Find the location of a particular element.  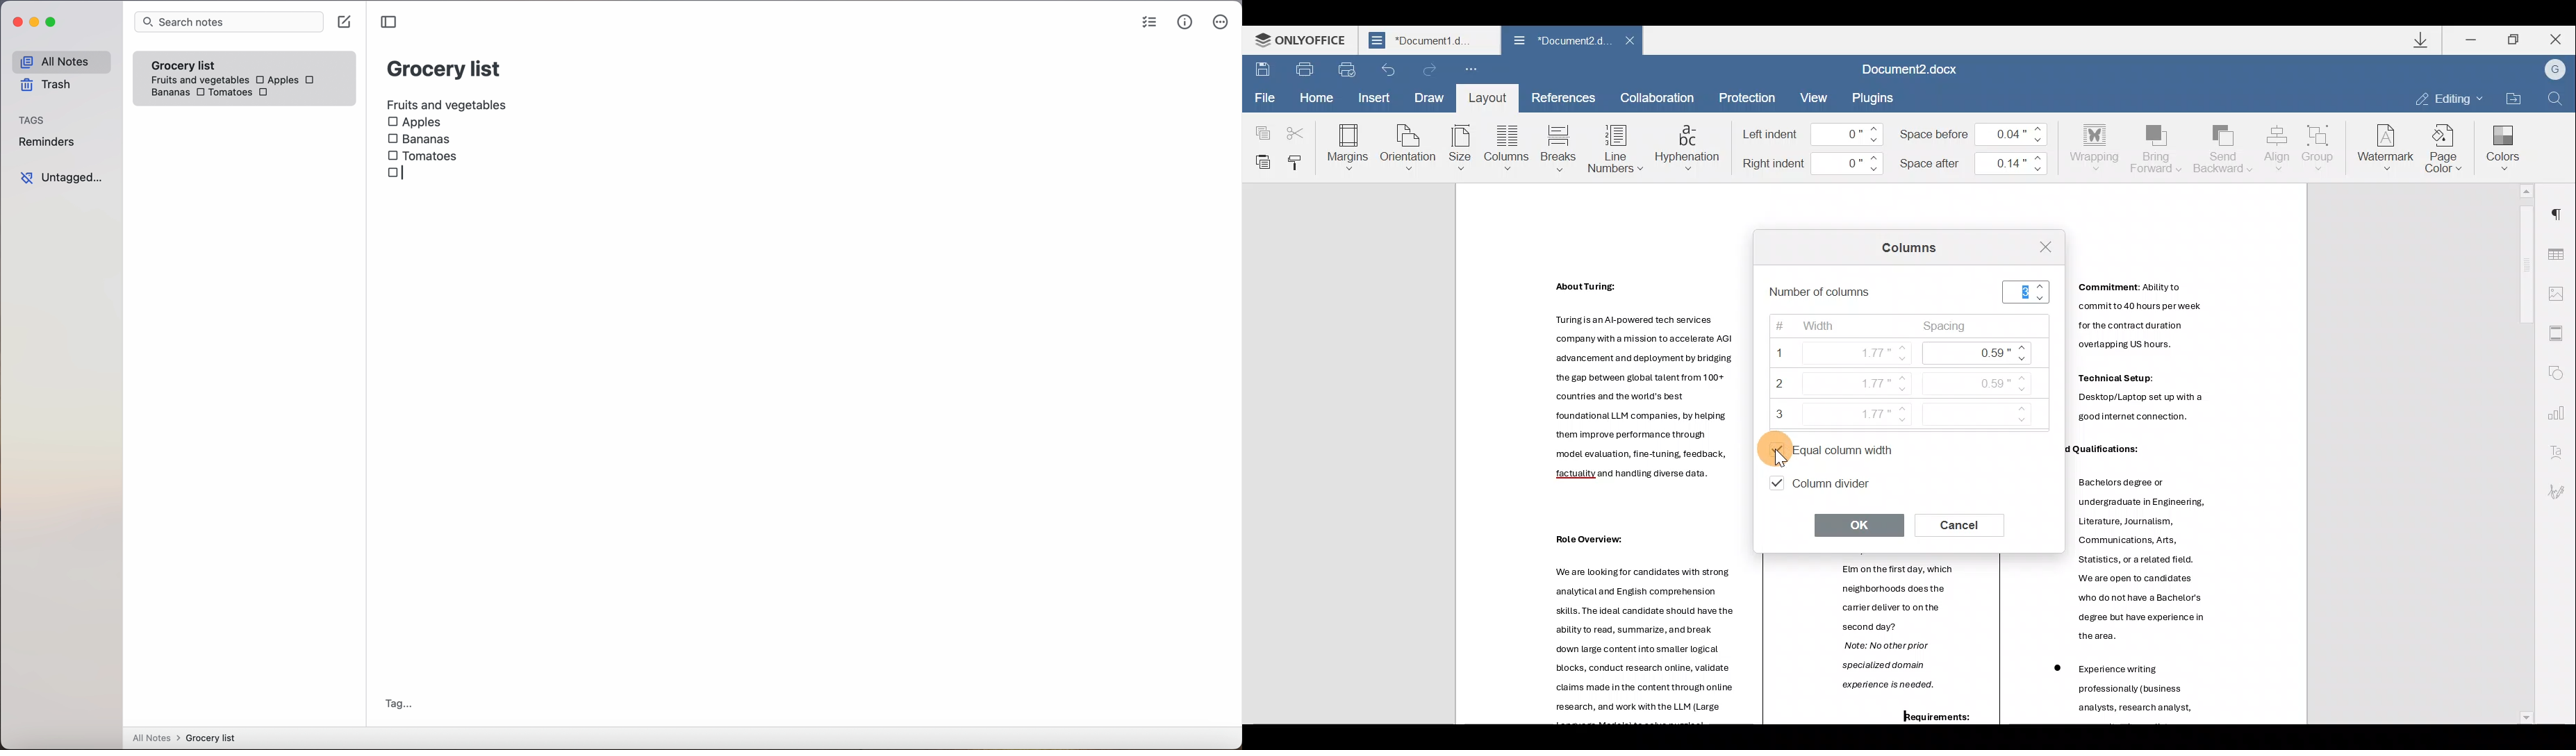

Orientation is located at coordinates (1409, 146).